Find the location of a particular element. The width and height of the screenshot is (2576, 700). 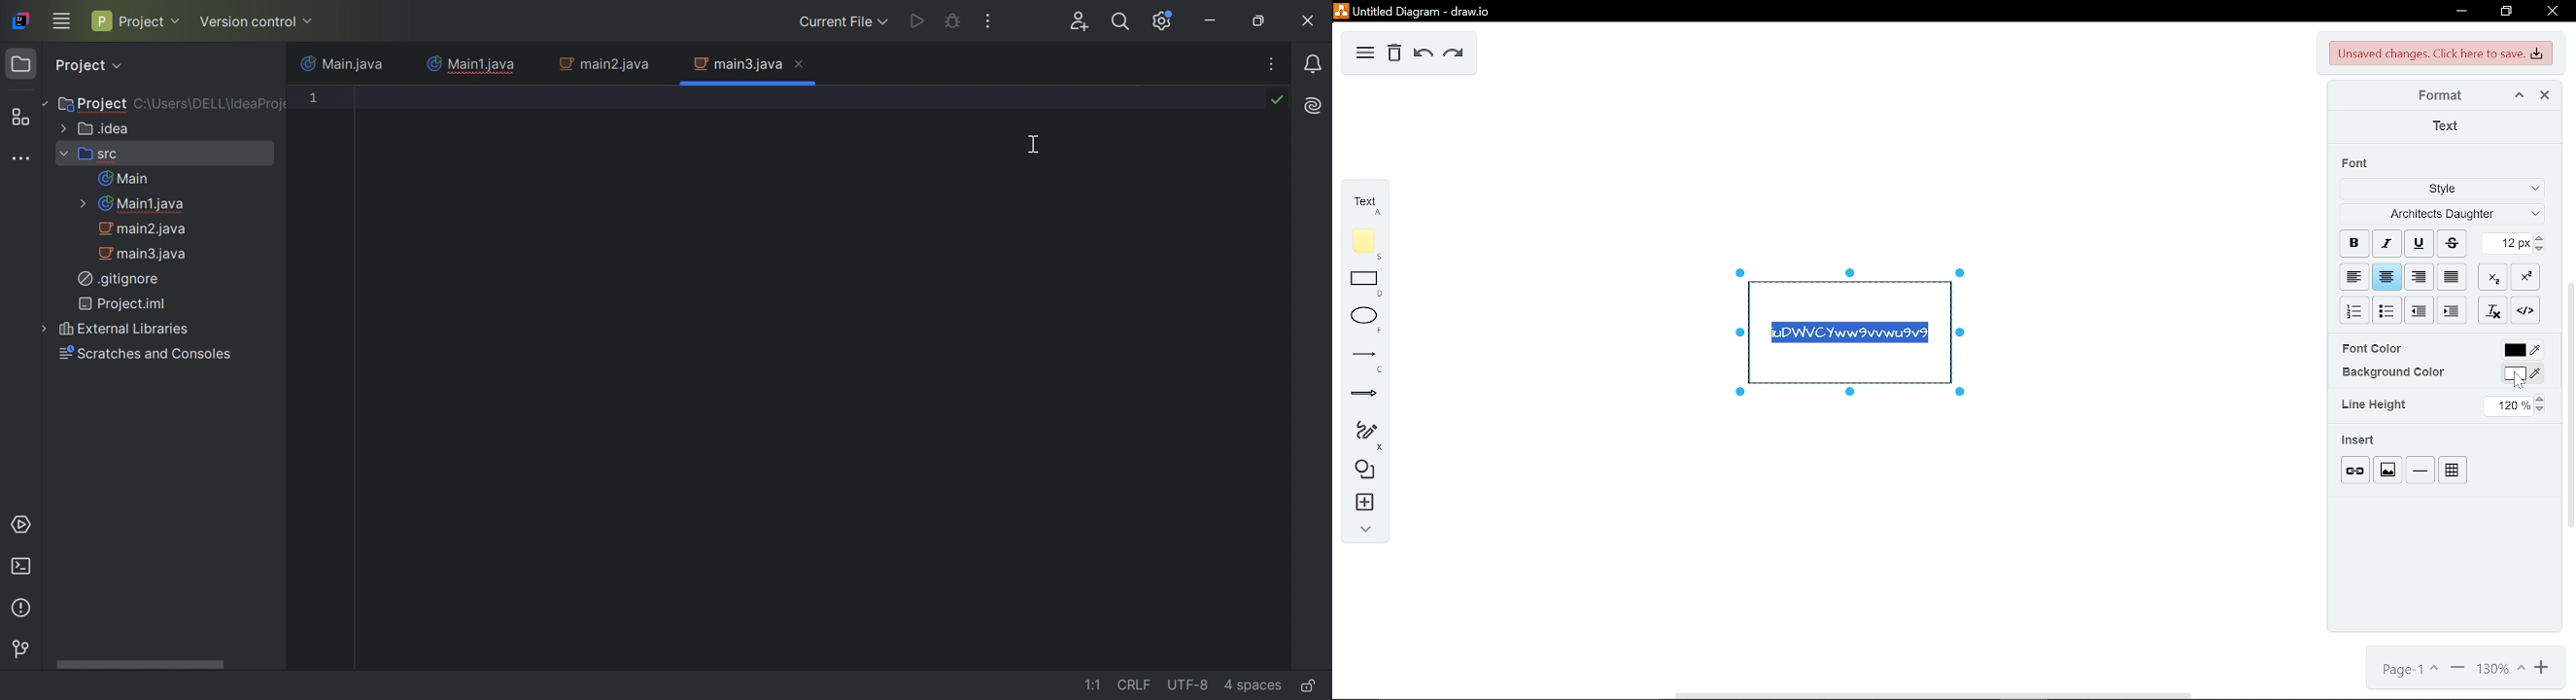

130% is located at coordinates (2497, 671).